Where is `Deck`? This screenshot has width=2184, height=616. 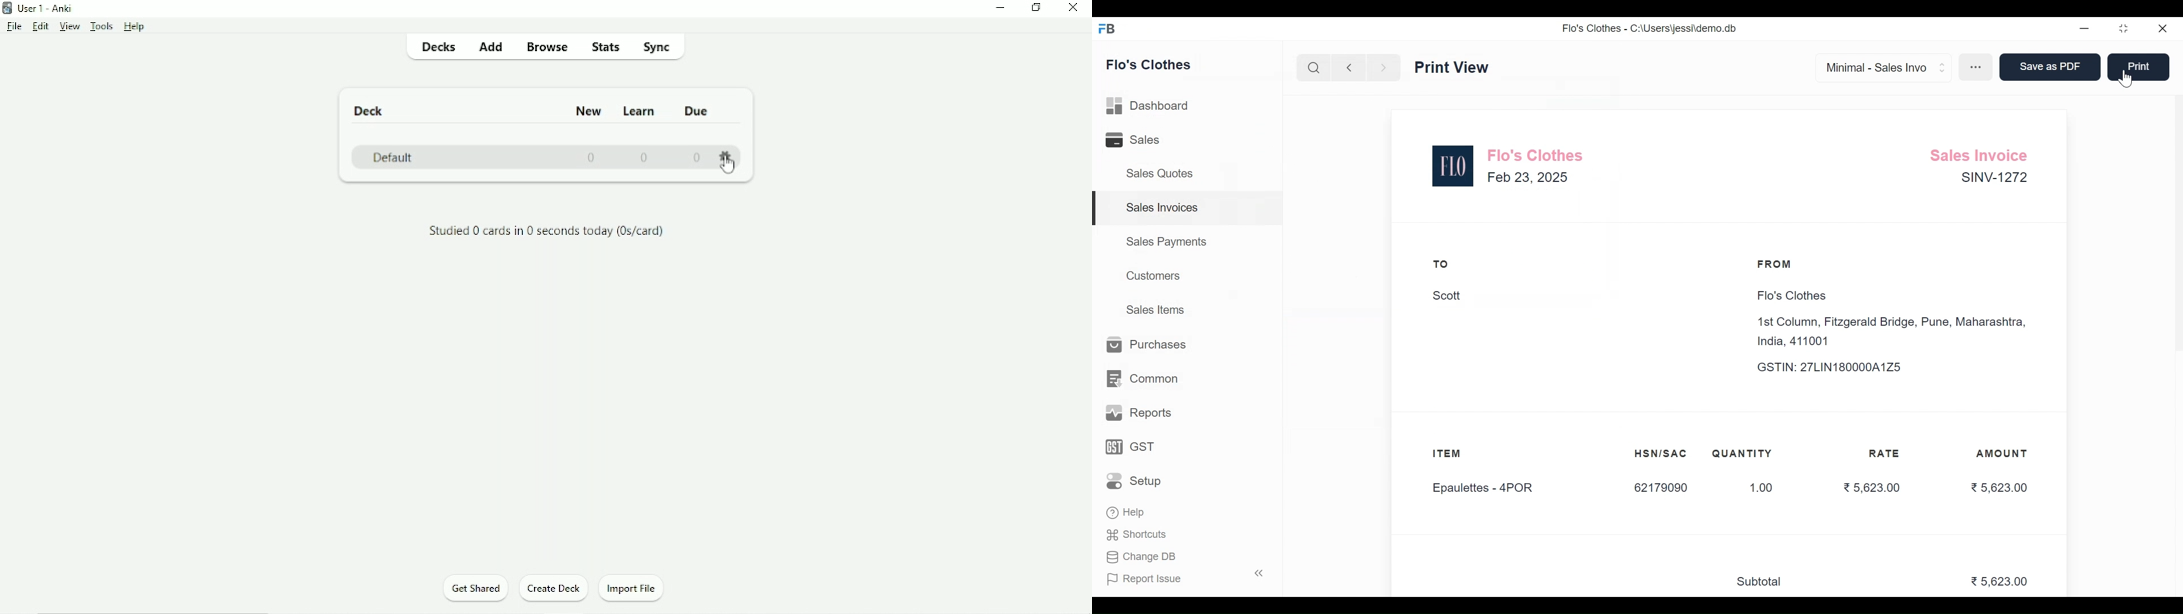 Deck is located at coordinates (372, 110).